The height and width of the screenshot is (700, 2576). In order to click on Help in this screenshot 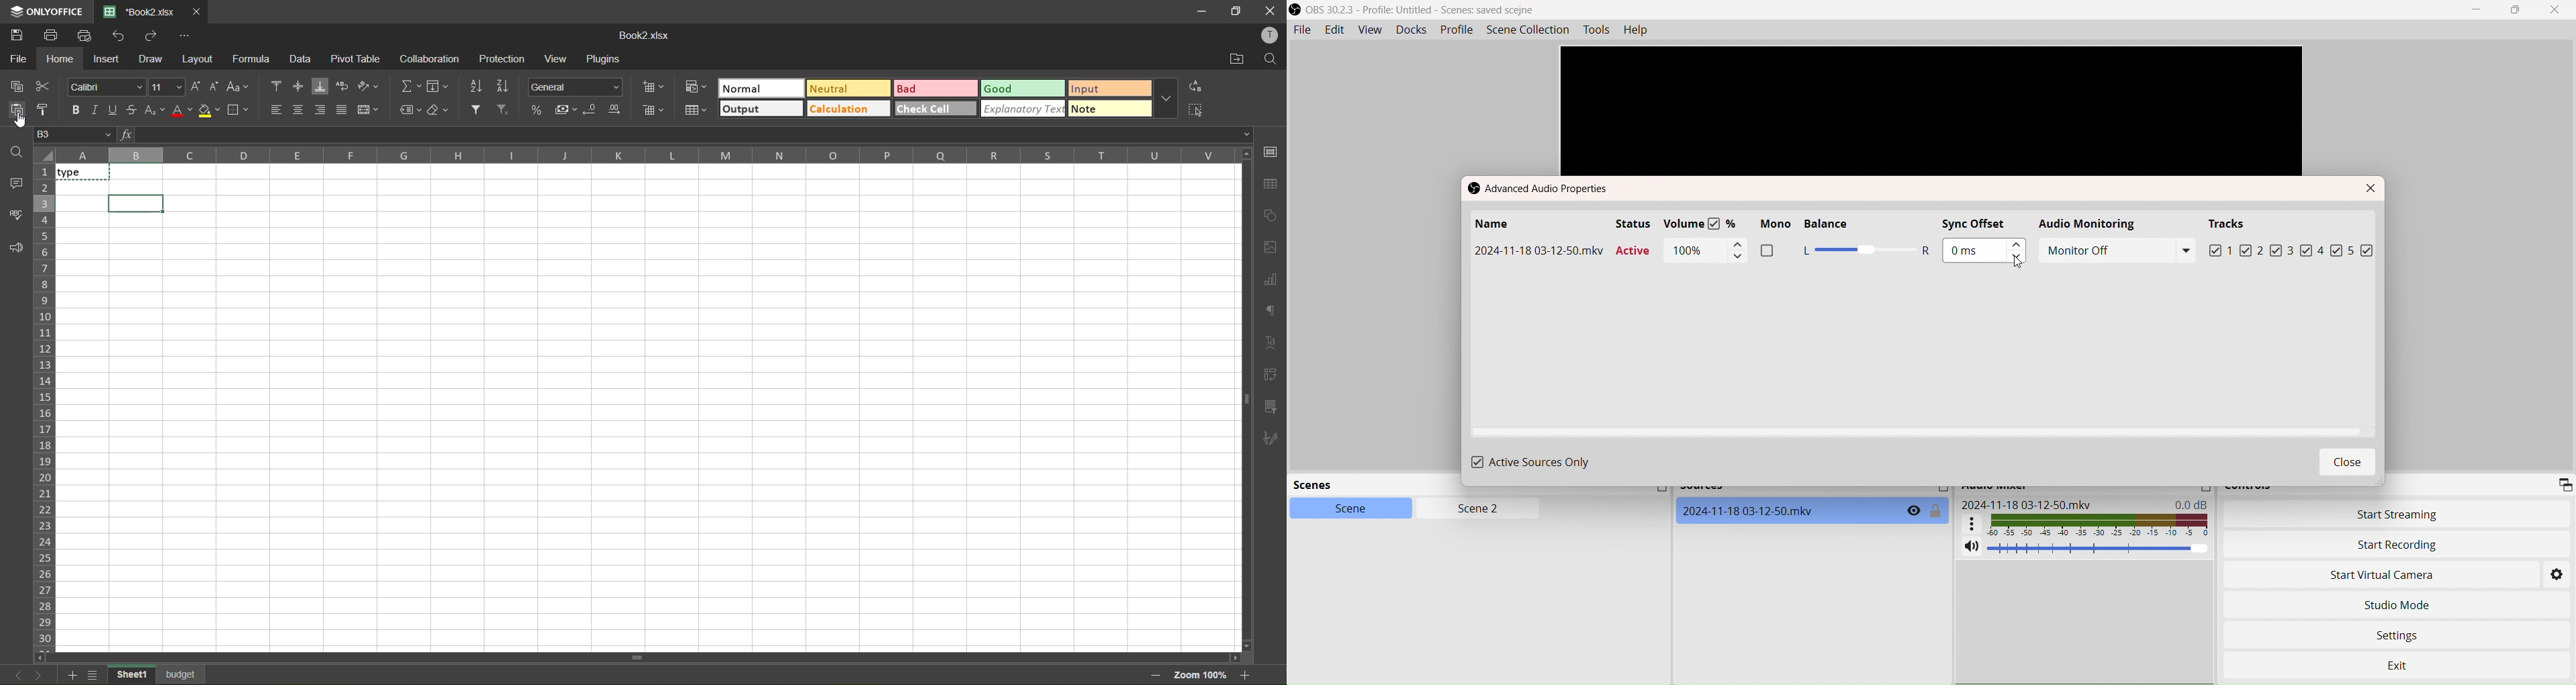, I will do `click(1640, 31)`.